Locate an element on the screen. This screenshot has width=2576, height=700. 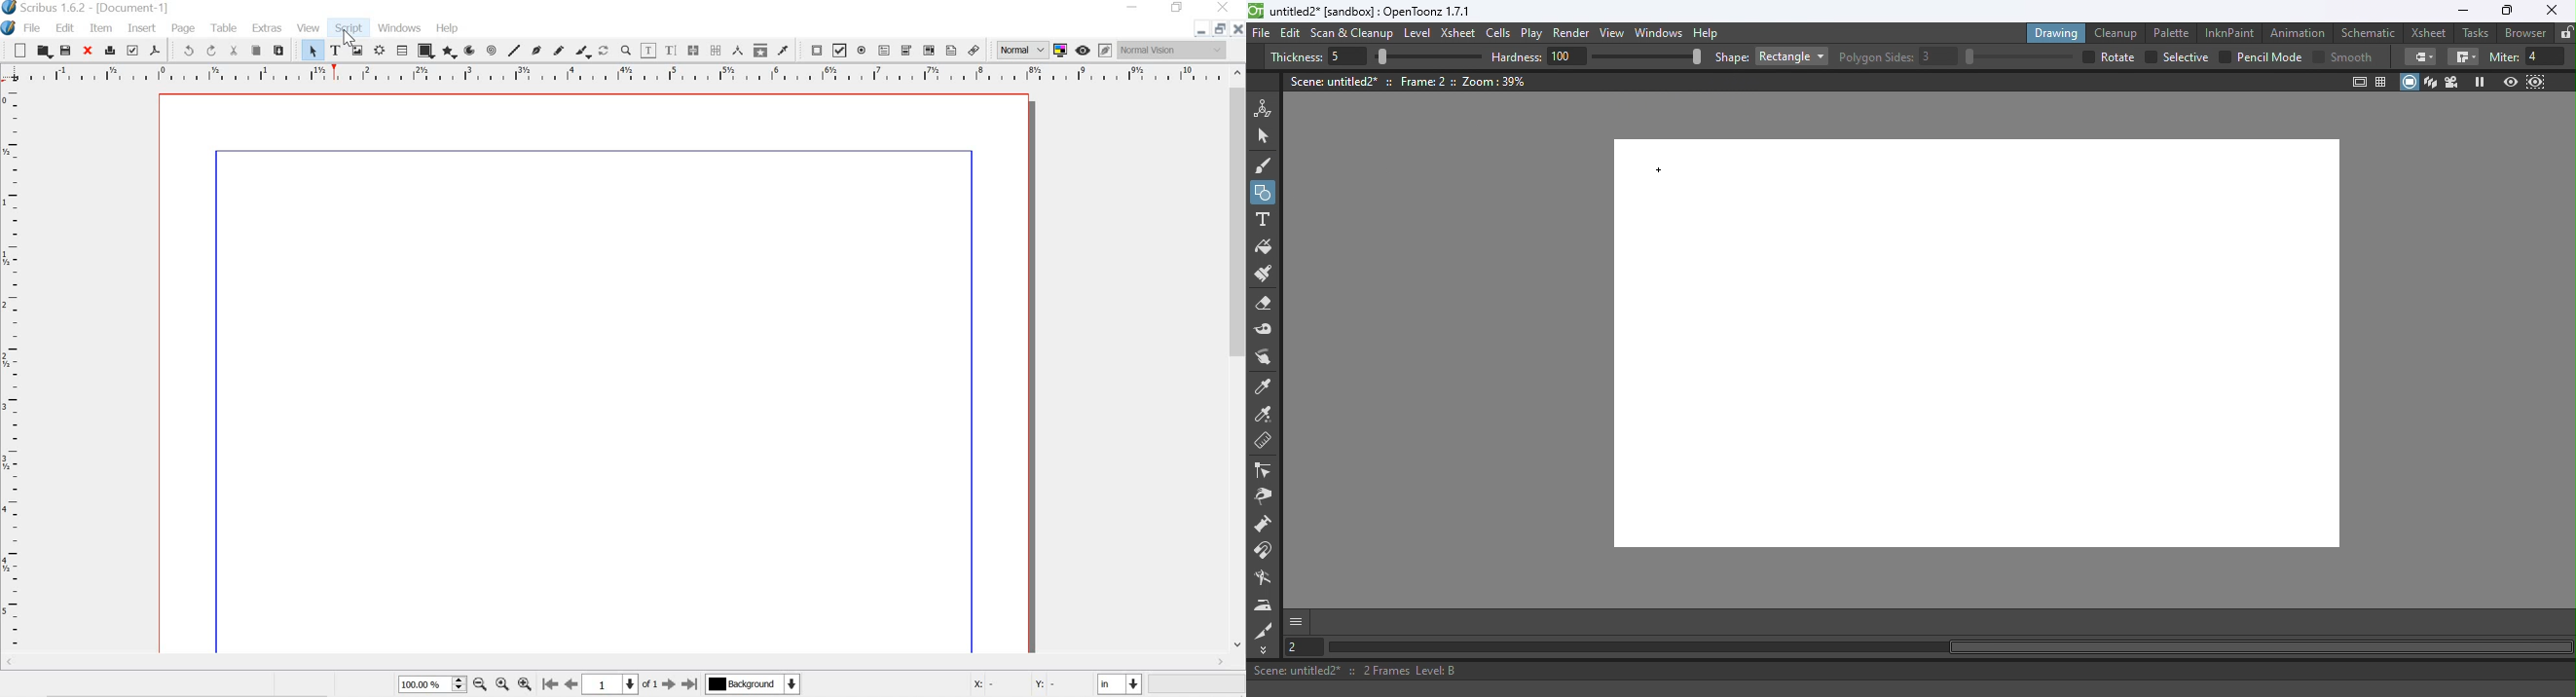
Palette is located at coordinates (2174, 32).